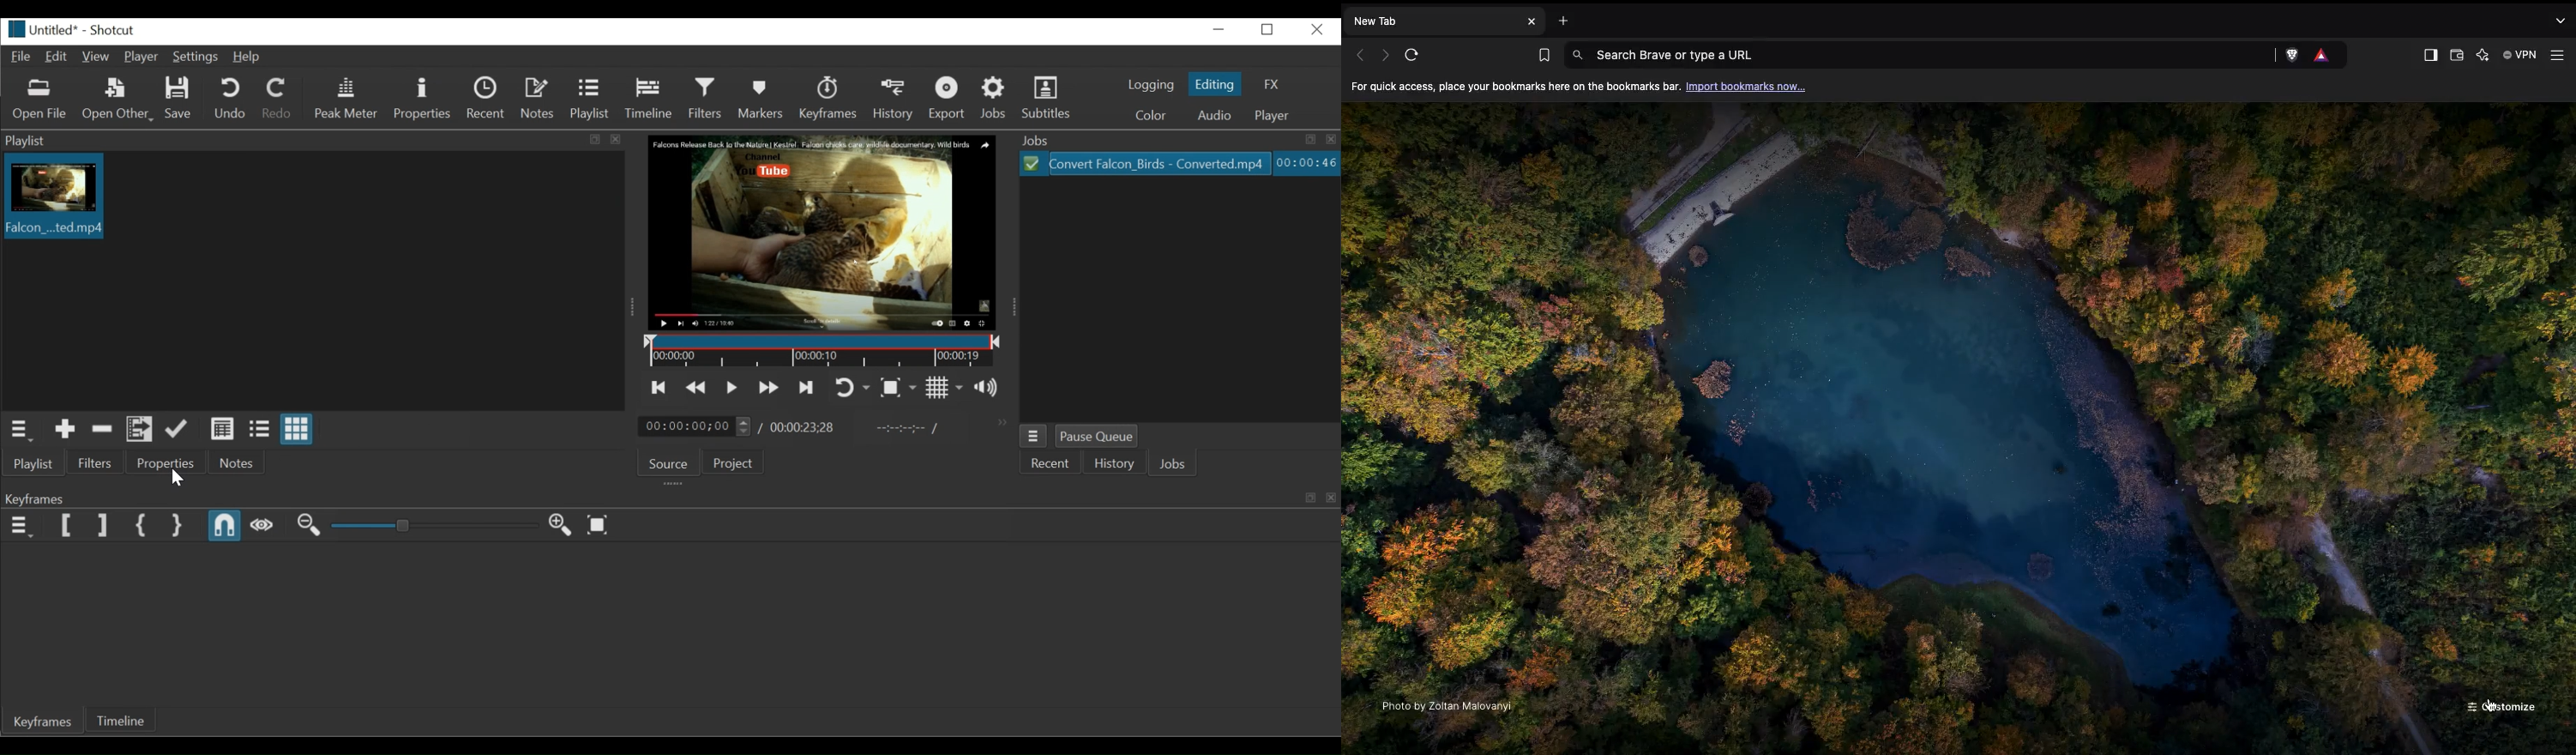  I want to click on Restore, so click(1267, 30).